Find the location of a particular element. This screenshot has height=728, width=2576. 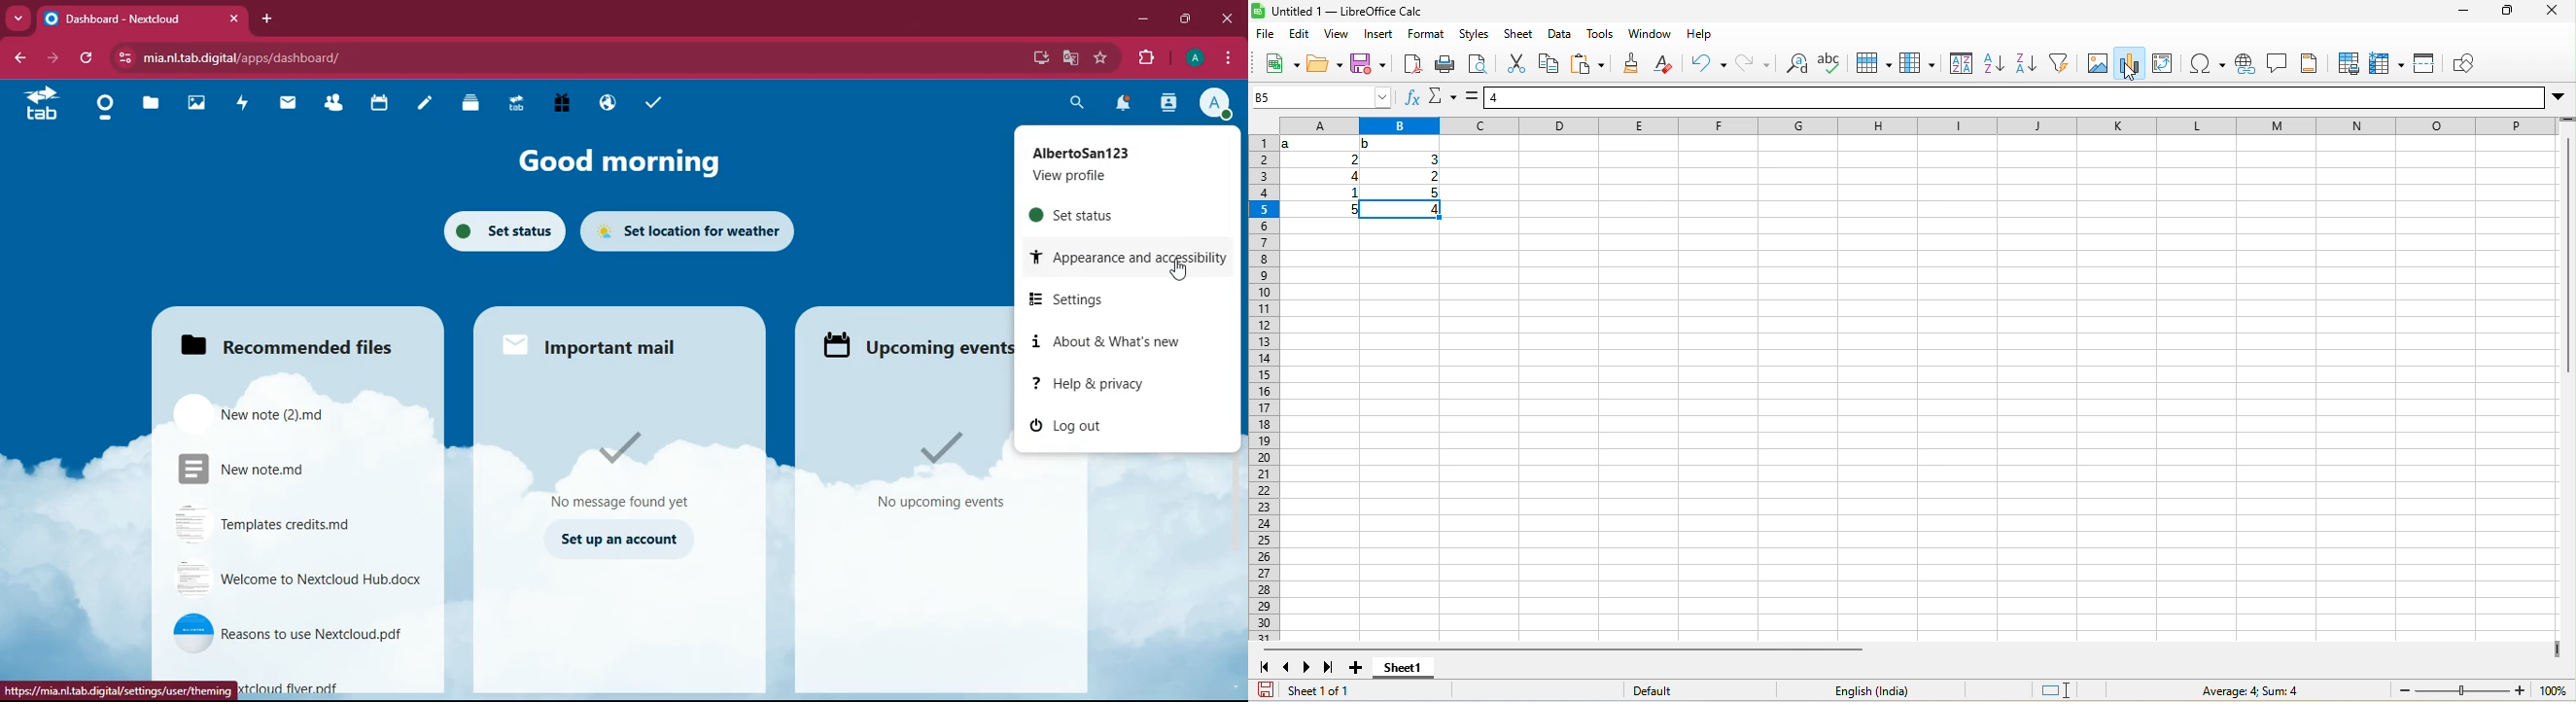

close is located at coordinates (1230, 19).